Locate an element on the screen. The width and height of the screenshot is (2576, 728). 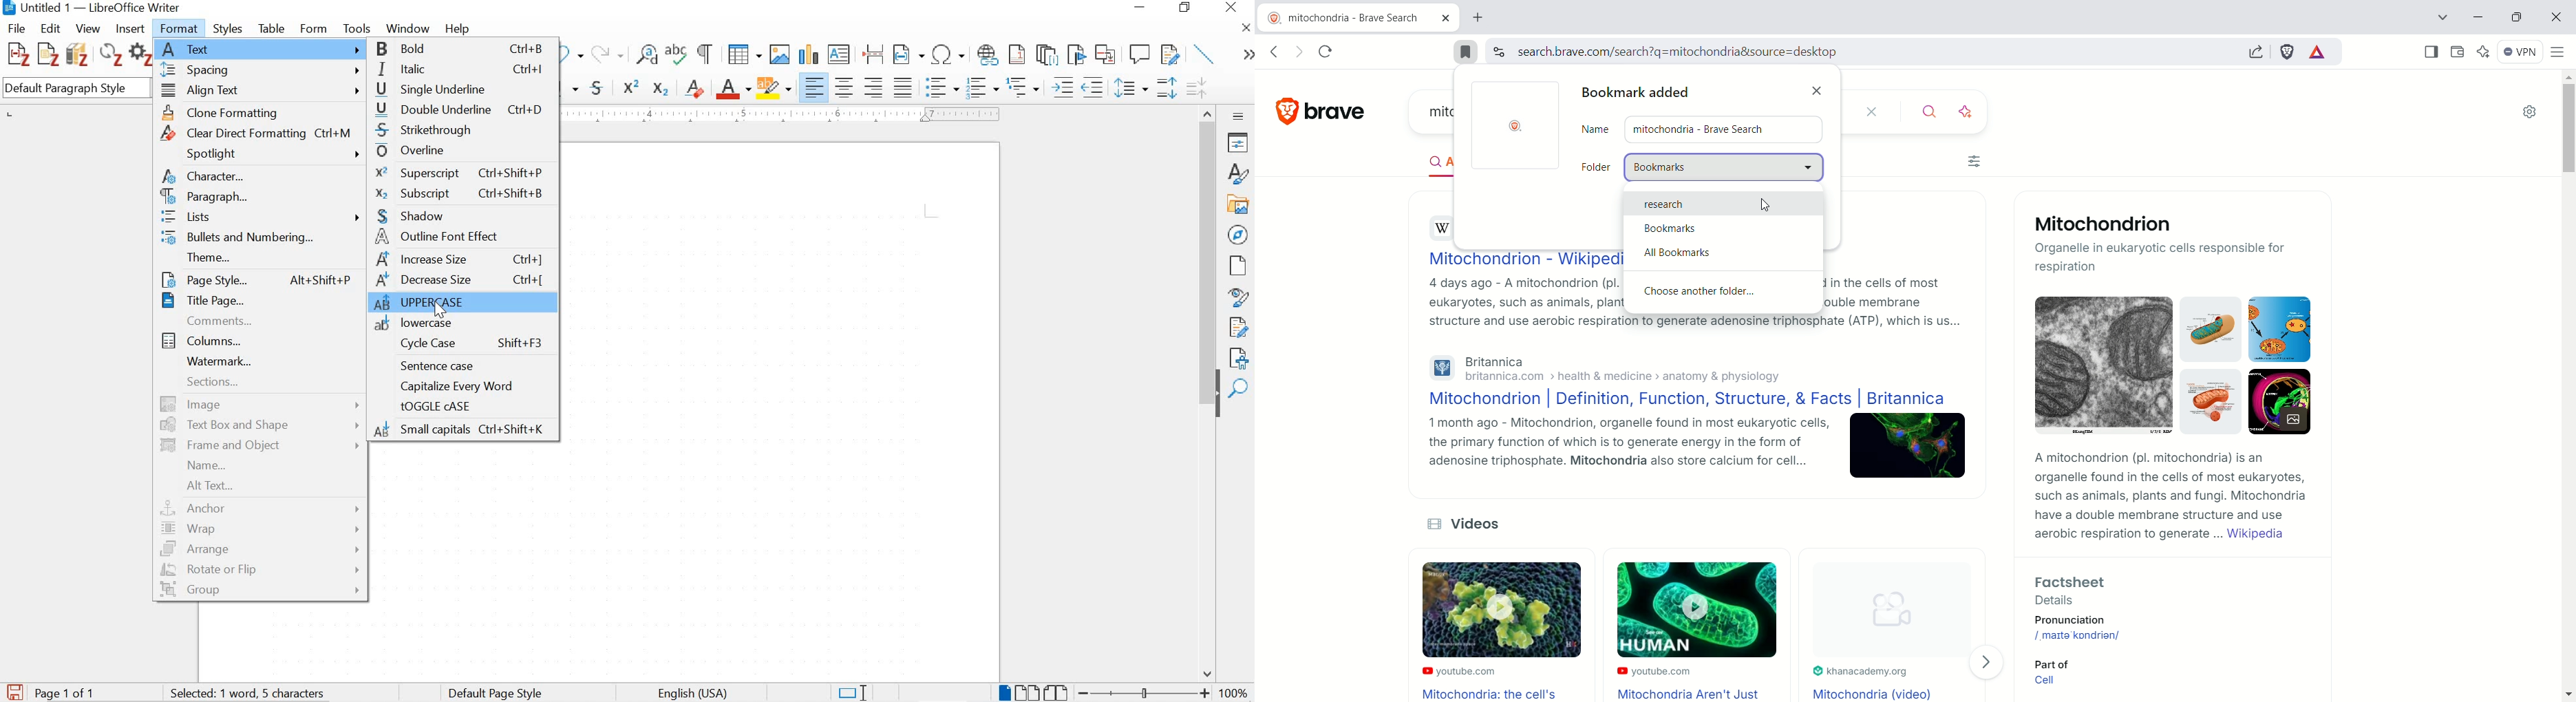
minimize is located at coordinates (1139, 7).